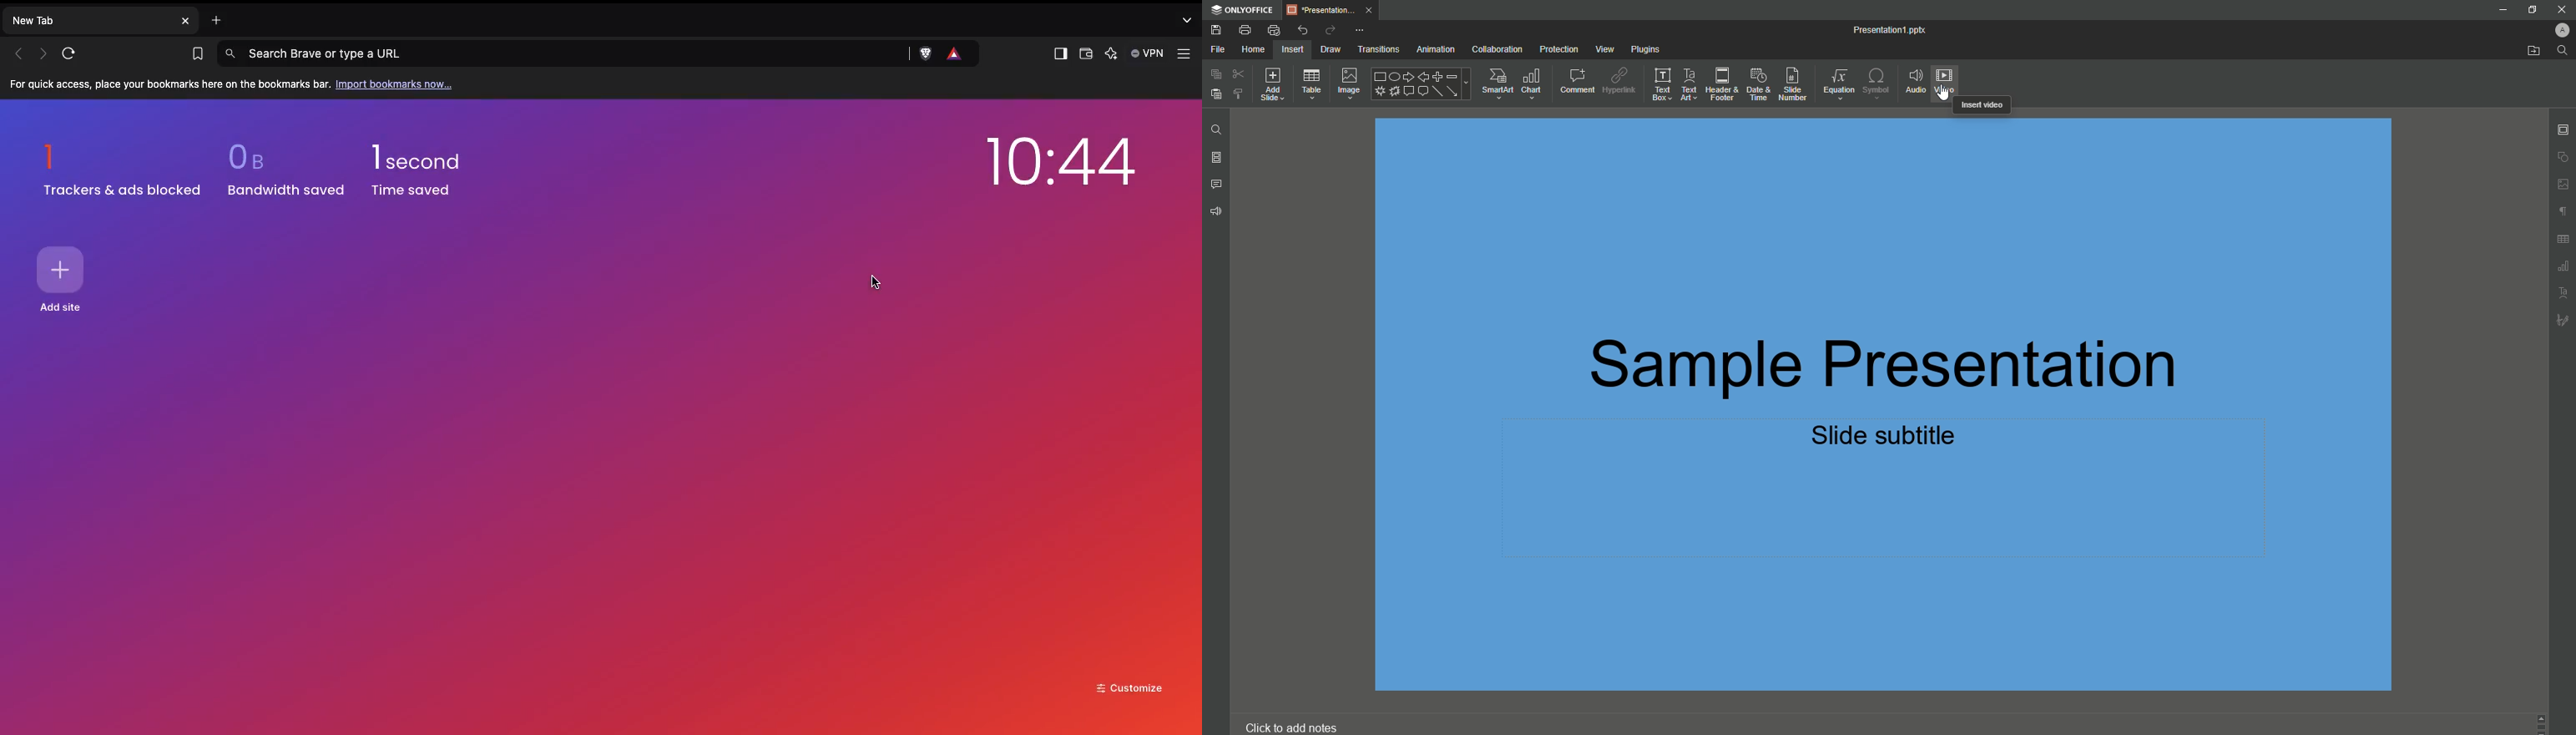 The height and width of the screenshot is (756, 2576). What do you see at coordinates (1644, 47) in the screenshot?
I see `Plugins` at bounding box center [1644, 47].